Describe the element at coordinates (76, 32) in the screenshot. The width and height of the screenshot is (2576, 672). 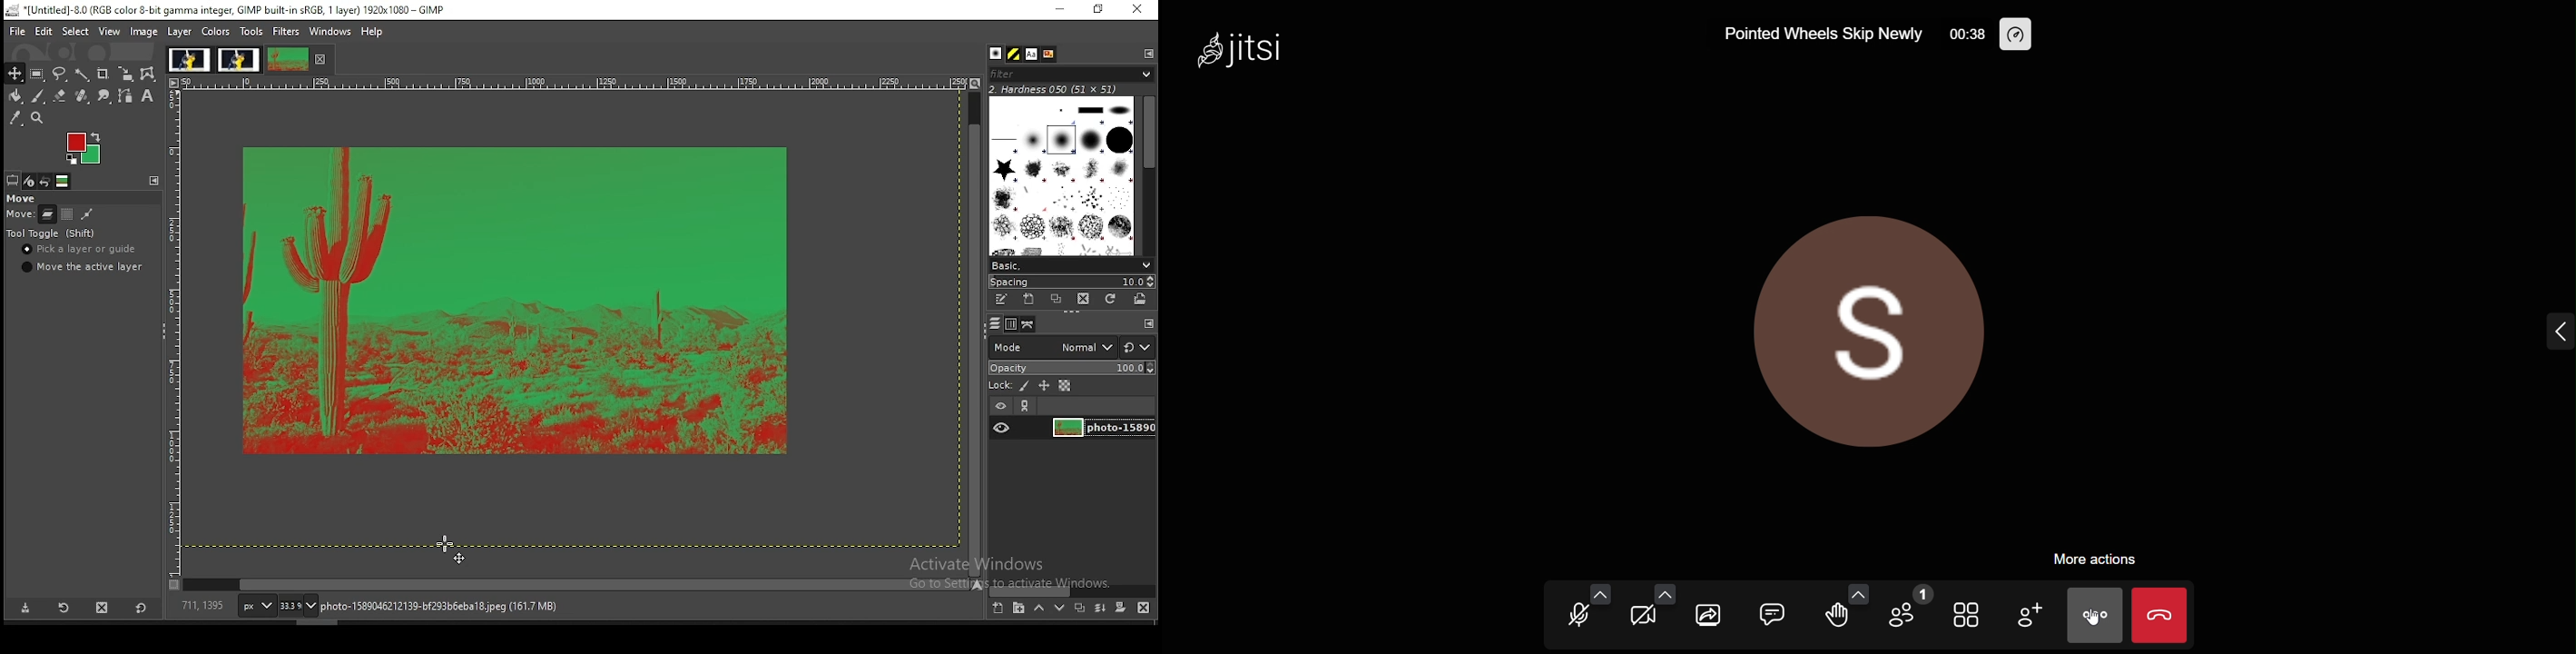
I see `select` at that location.